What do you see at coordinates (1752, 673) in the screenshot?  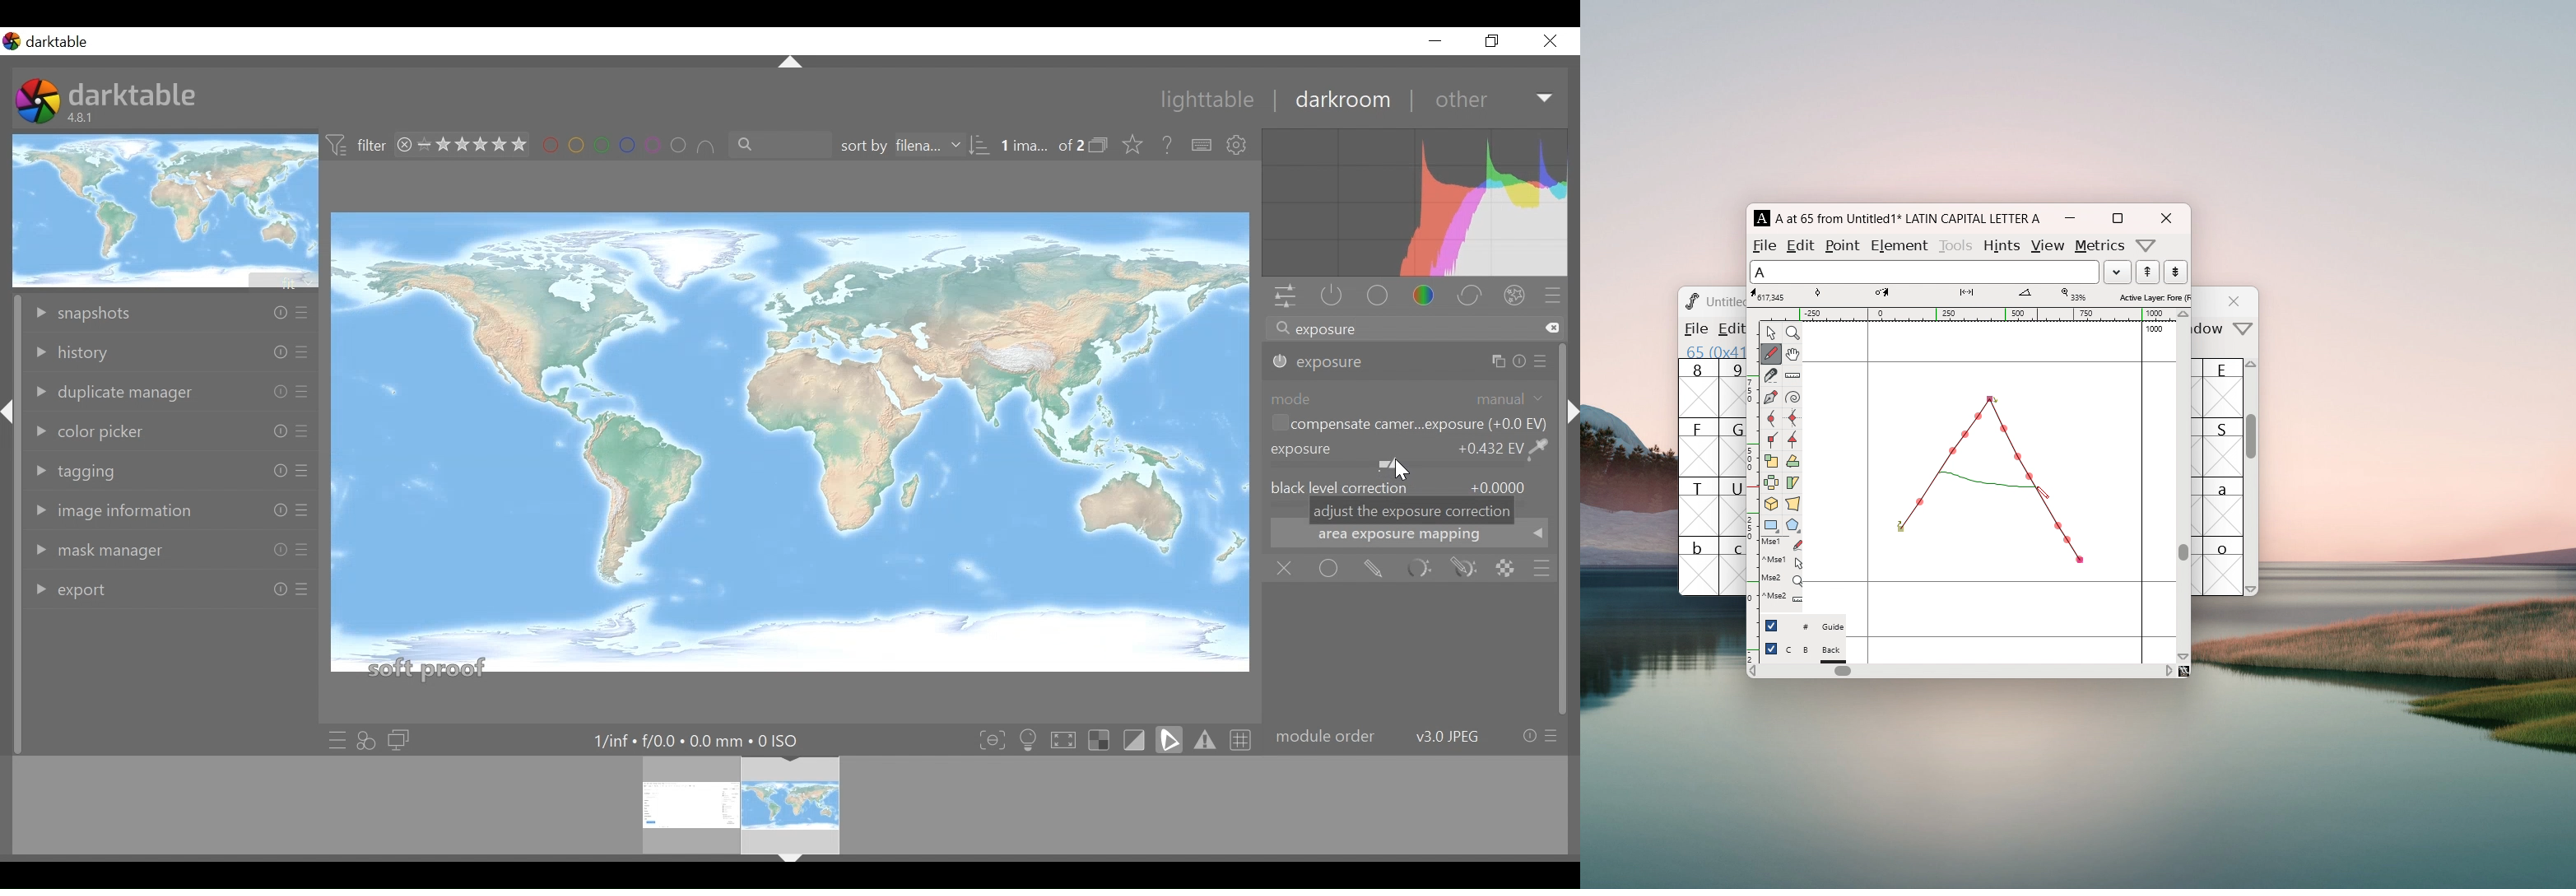 I see `scroll left` at bounding box center [1752, 673].